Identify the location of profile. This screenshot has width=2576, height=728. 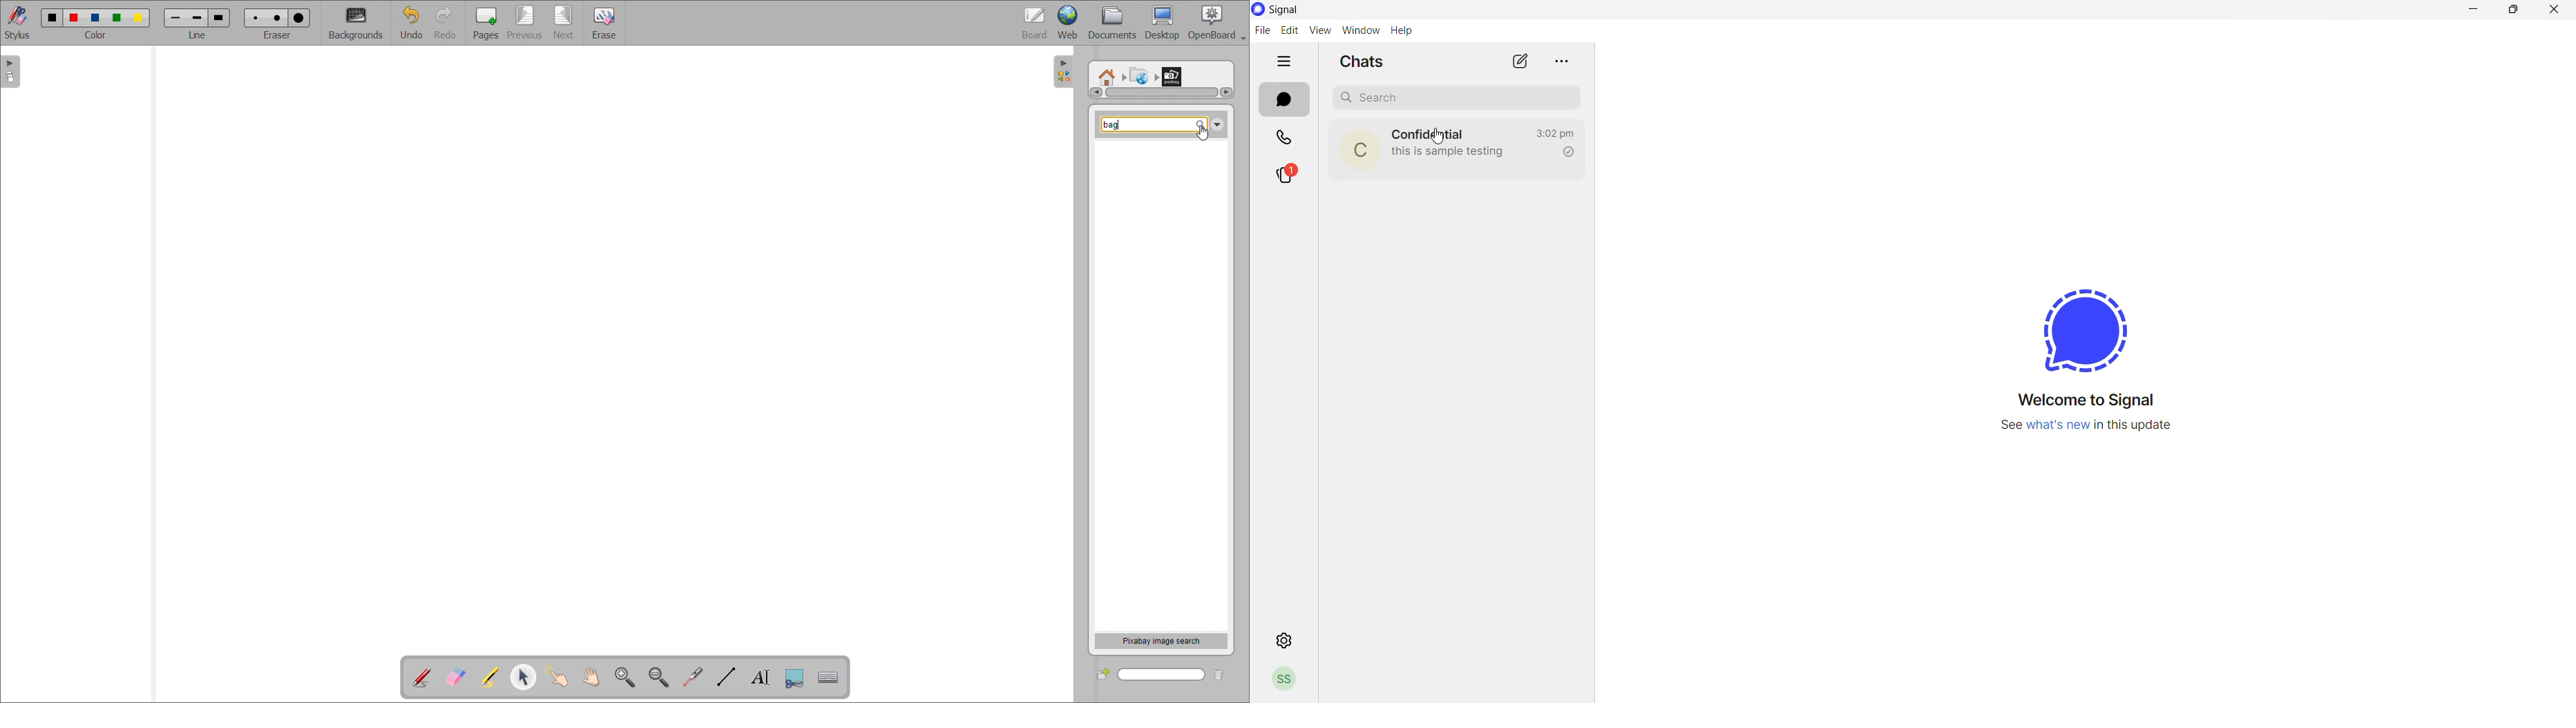
(1286, 680).